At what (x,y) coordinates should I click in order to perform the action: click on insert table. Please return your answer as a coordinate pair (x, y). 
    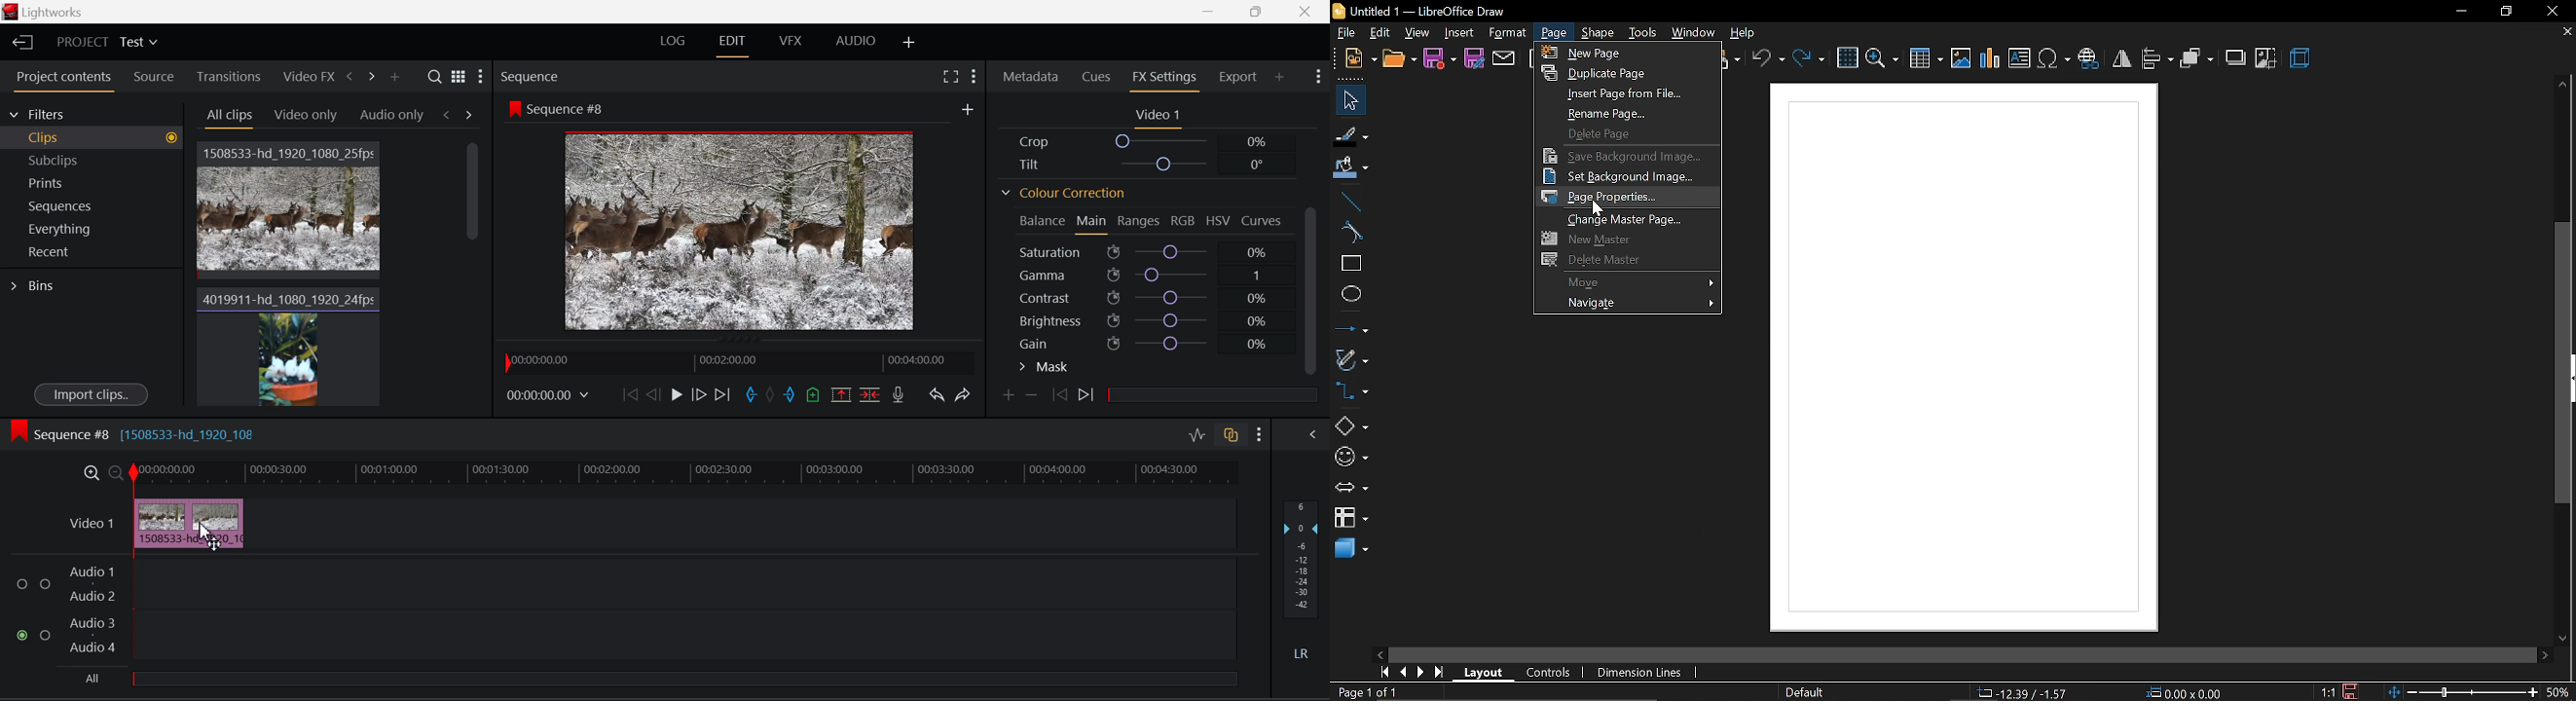
    Looking at the image, I should click on (1925, 59).